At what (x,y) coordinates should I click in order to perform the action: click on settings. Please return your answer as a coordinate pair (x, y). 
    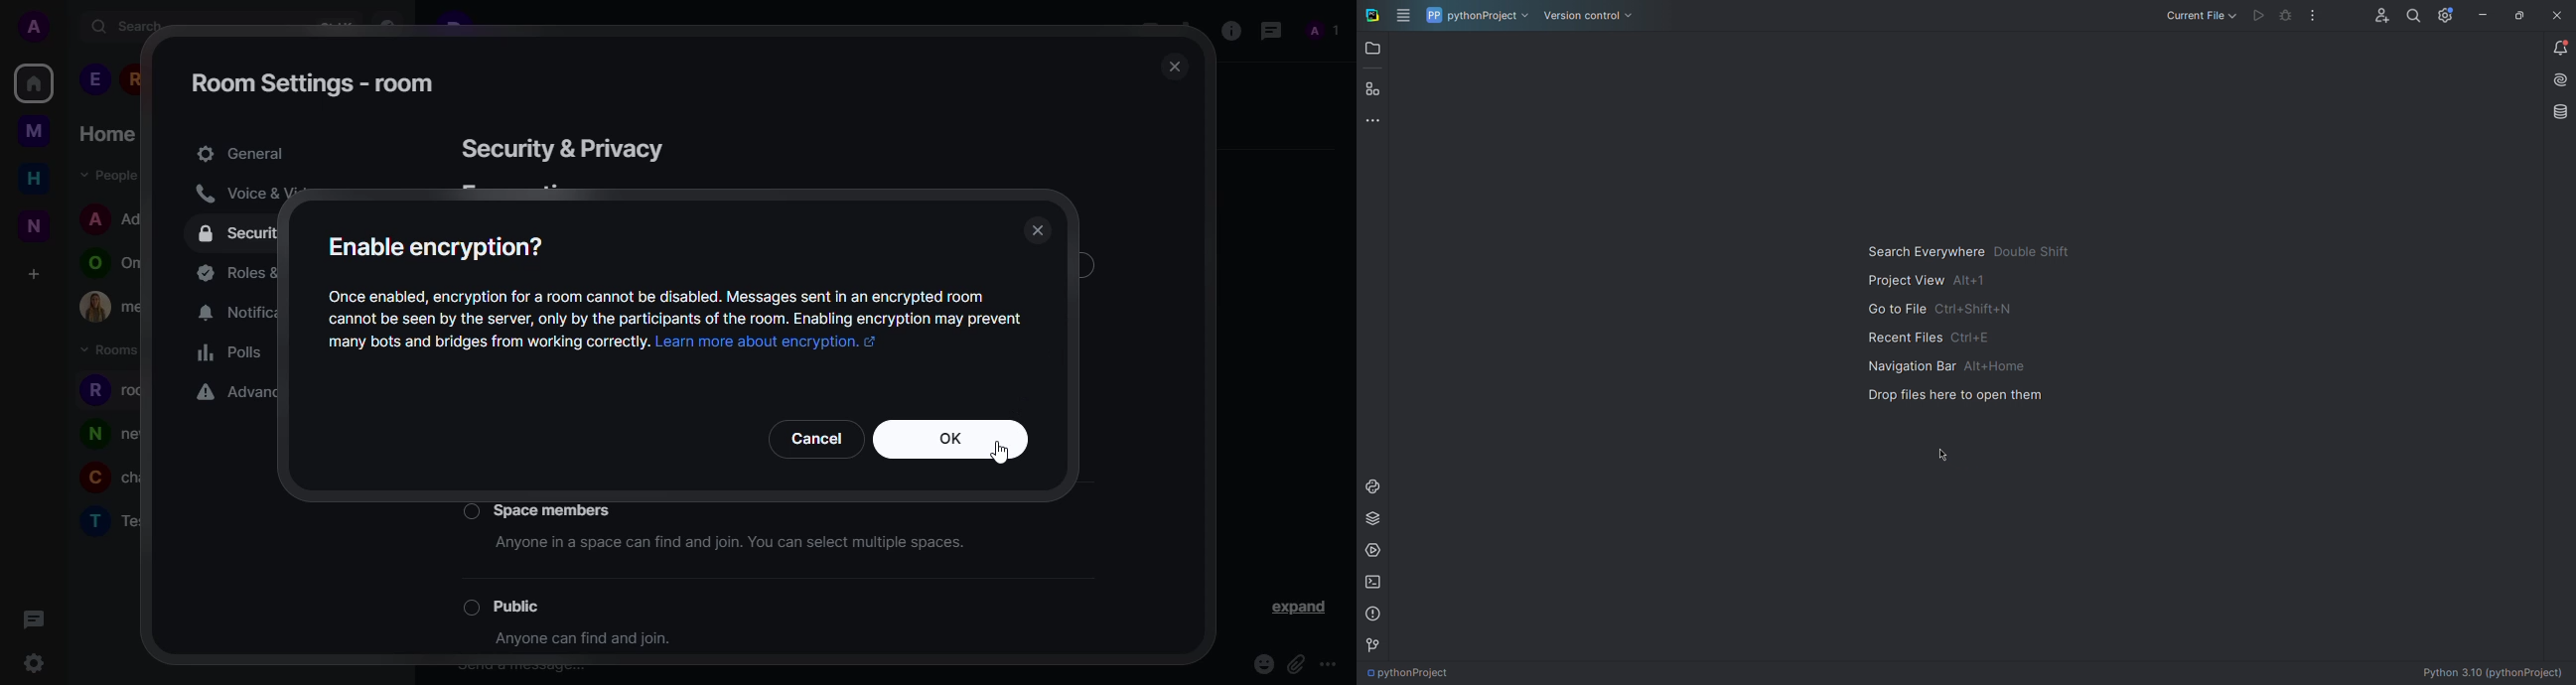
    Looking at the image, I should click on (33, 665).